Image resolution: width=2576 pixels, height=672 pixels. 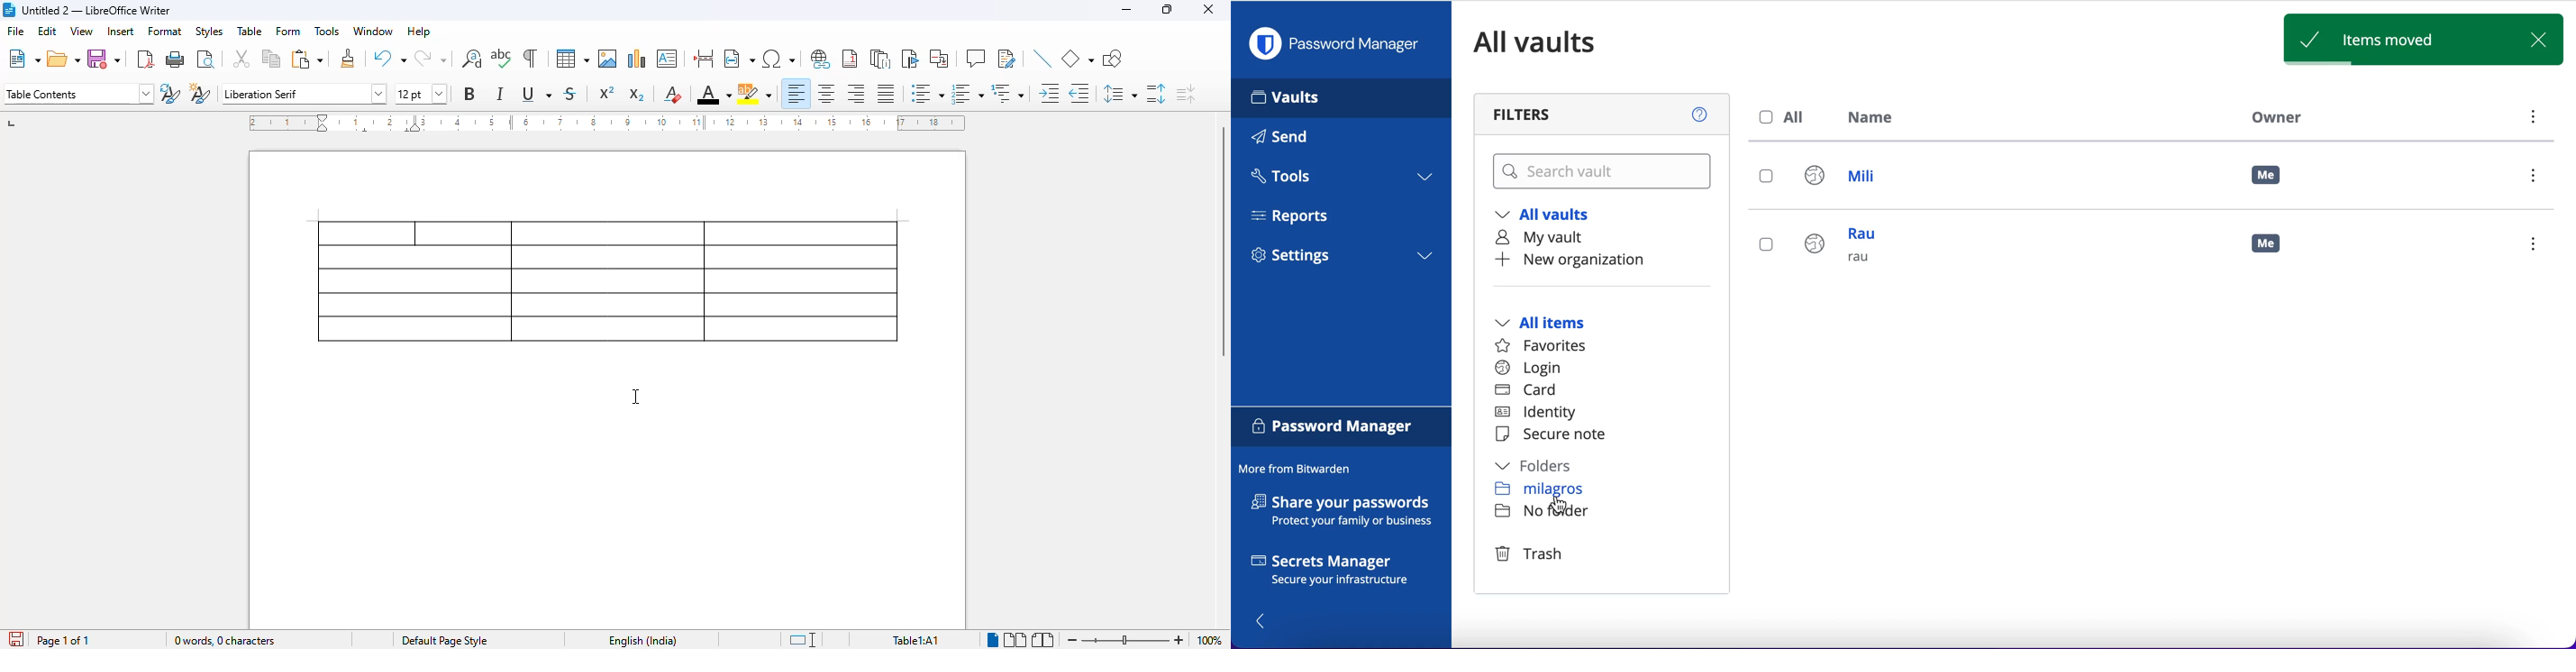 I want to click on mili, so click(x=1851, y=178).